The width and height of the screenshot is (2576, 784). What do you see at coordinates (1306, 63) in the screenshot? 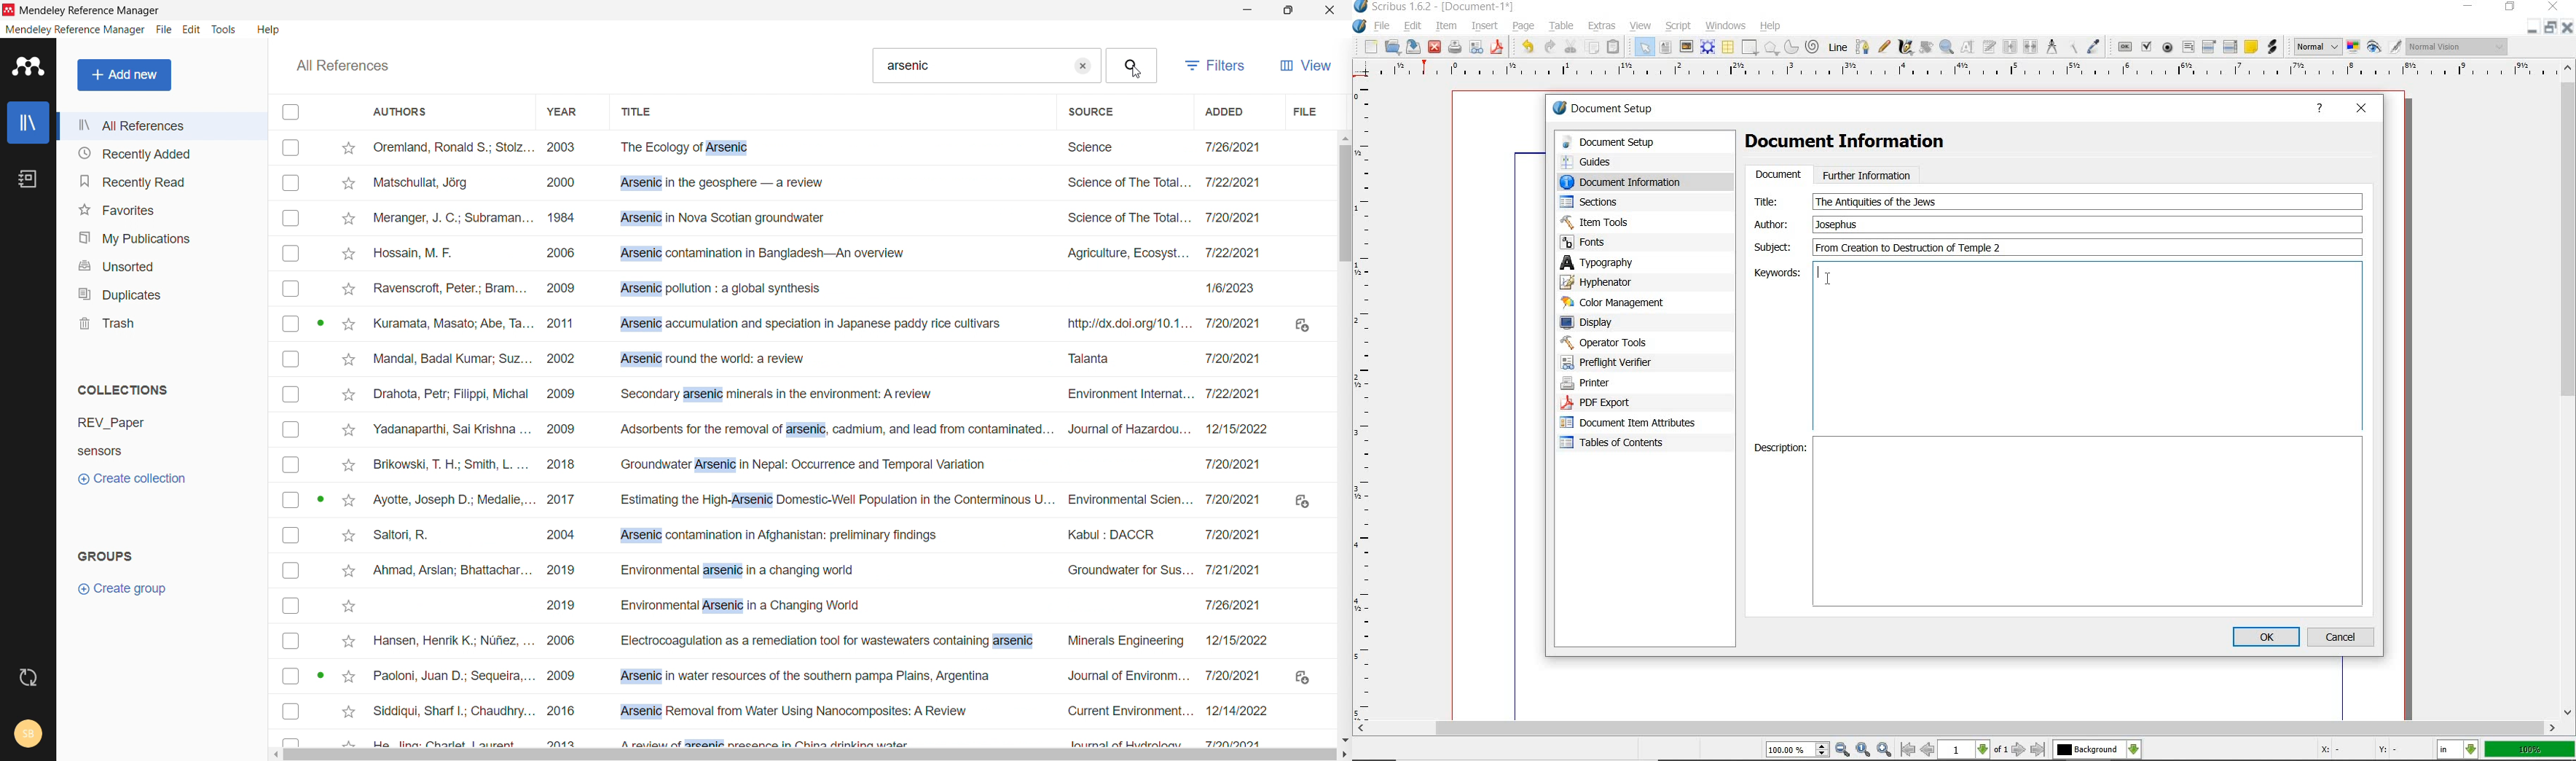
I see `view` at bounding box center [1306, 63].